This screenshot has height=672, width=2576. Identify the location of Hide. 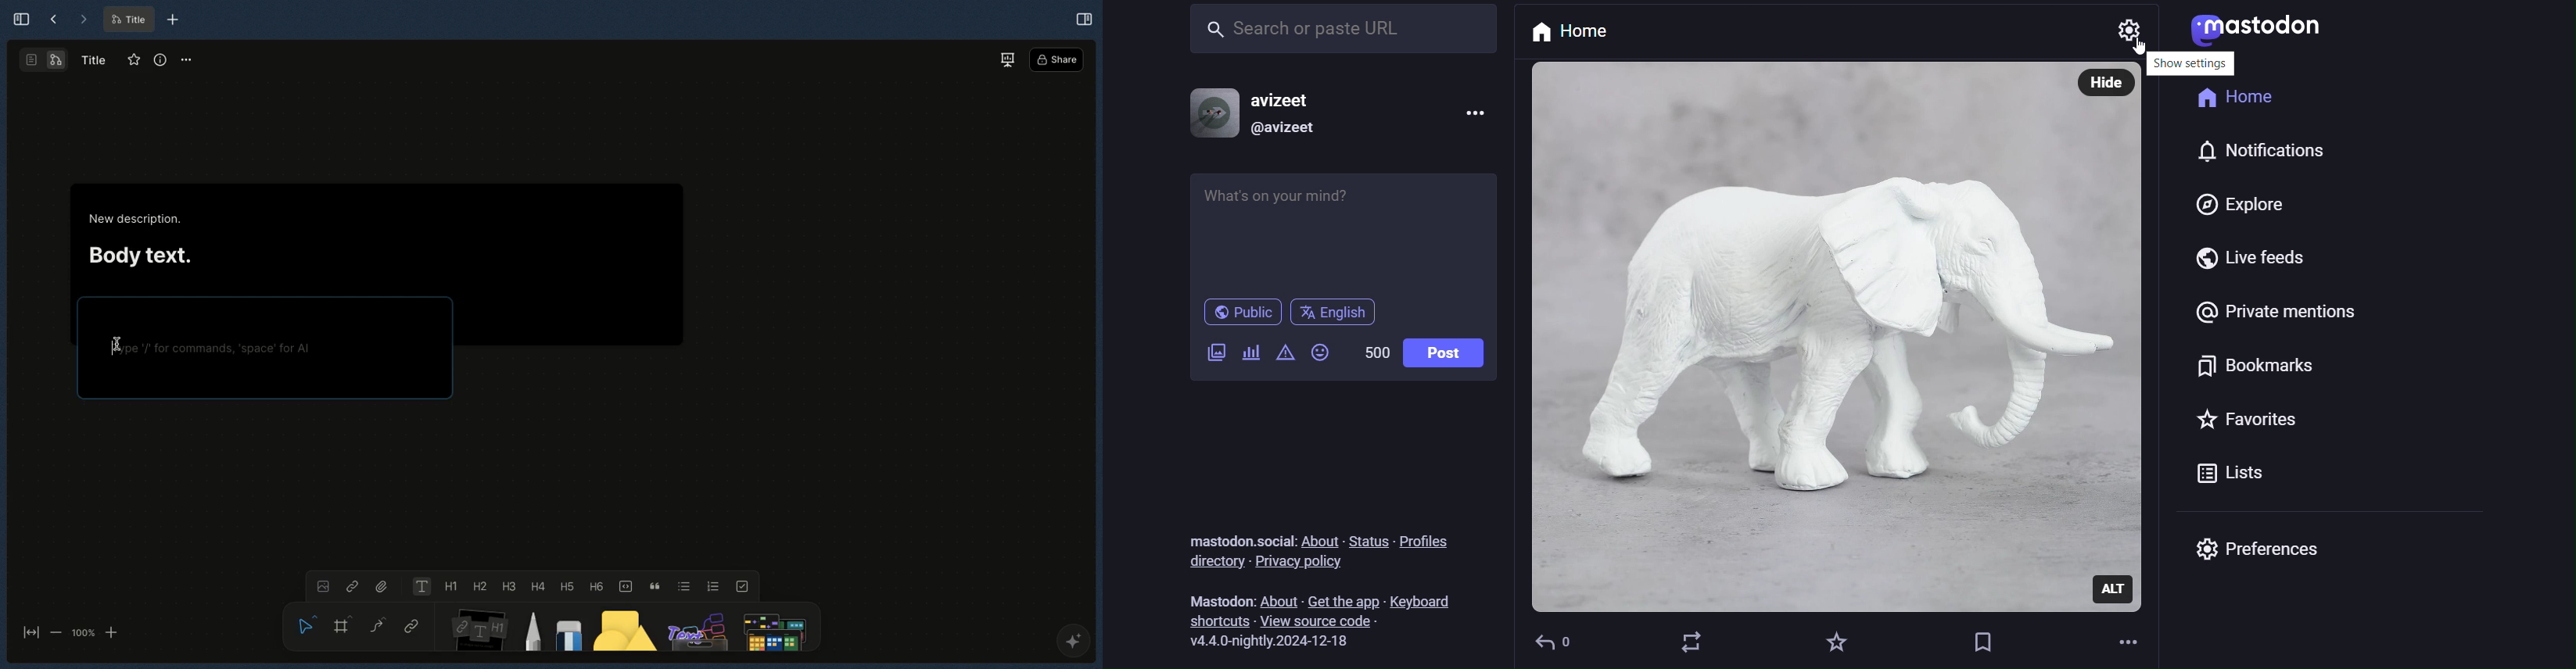
(2108, 84).